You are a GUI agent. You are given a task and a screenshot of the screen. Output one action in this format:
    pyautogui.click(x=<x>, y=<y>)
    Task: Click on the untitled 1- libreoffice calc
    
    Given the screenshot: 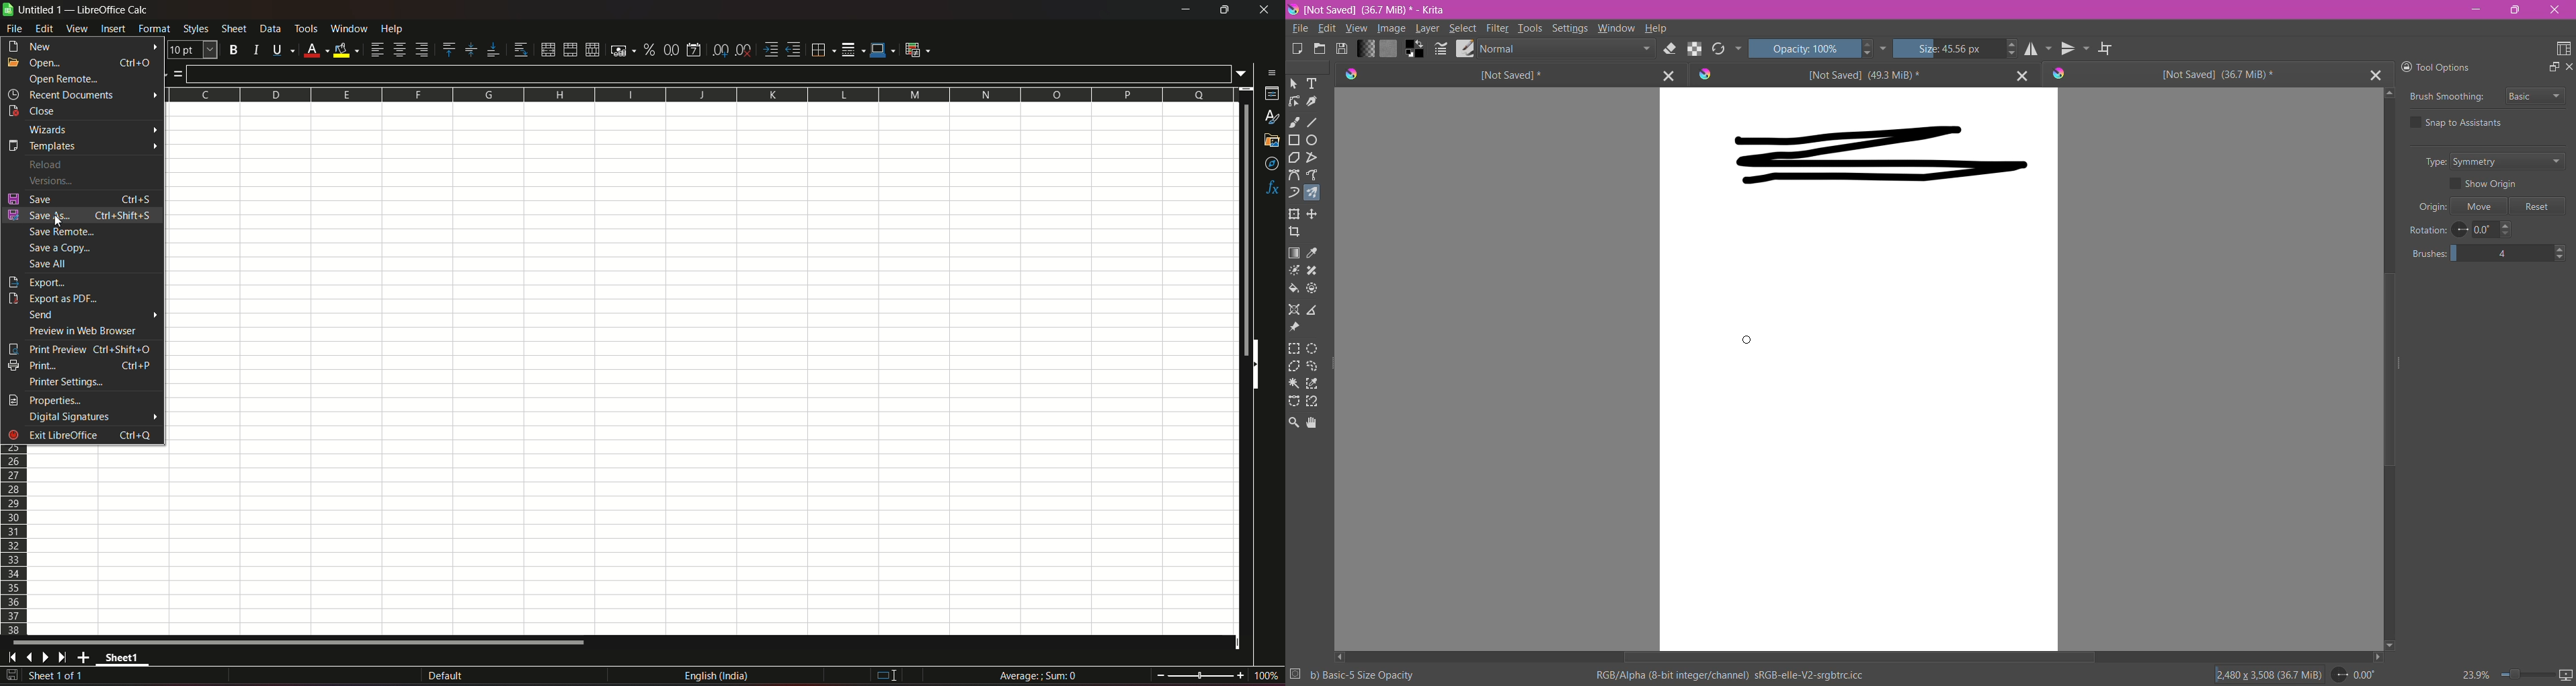 What is the action you would take?
    pyautogui.click(x=86, y=11)
    